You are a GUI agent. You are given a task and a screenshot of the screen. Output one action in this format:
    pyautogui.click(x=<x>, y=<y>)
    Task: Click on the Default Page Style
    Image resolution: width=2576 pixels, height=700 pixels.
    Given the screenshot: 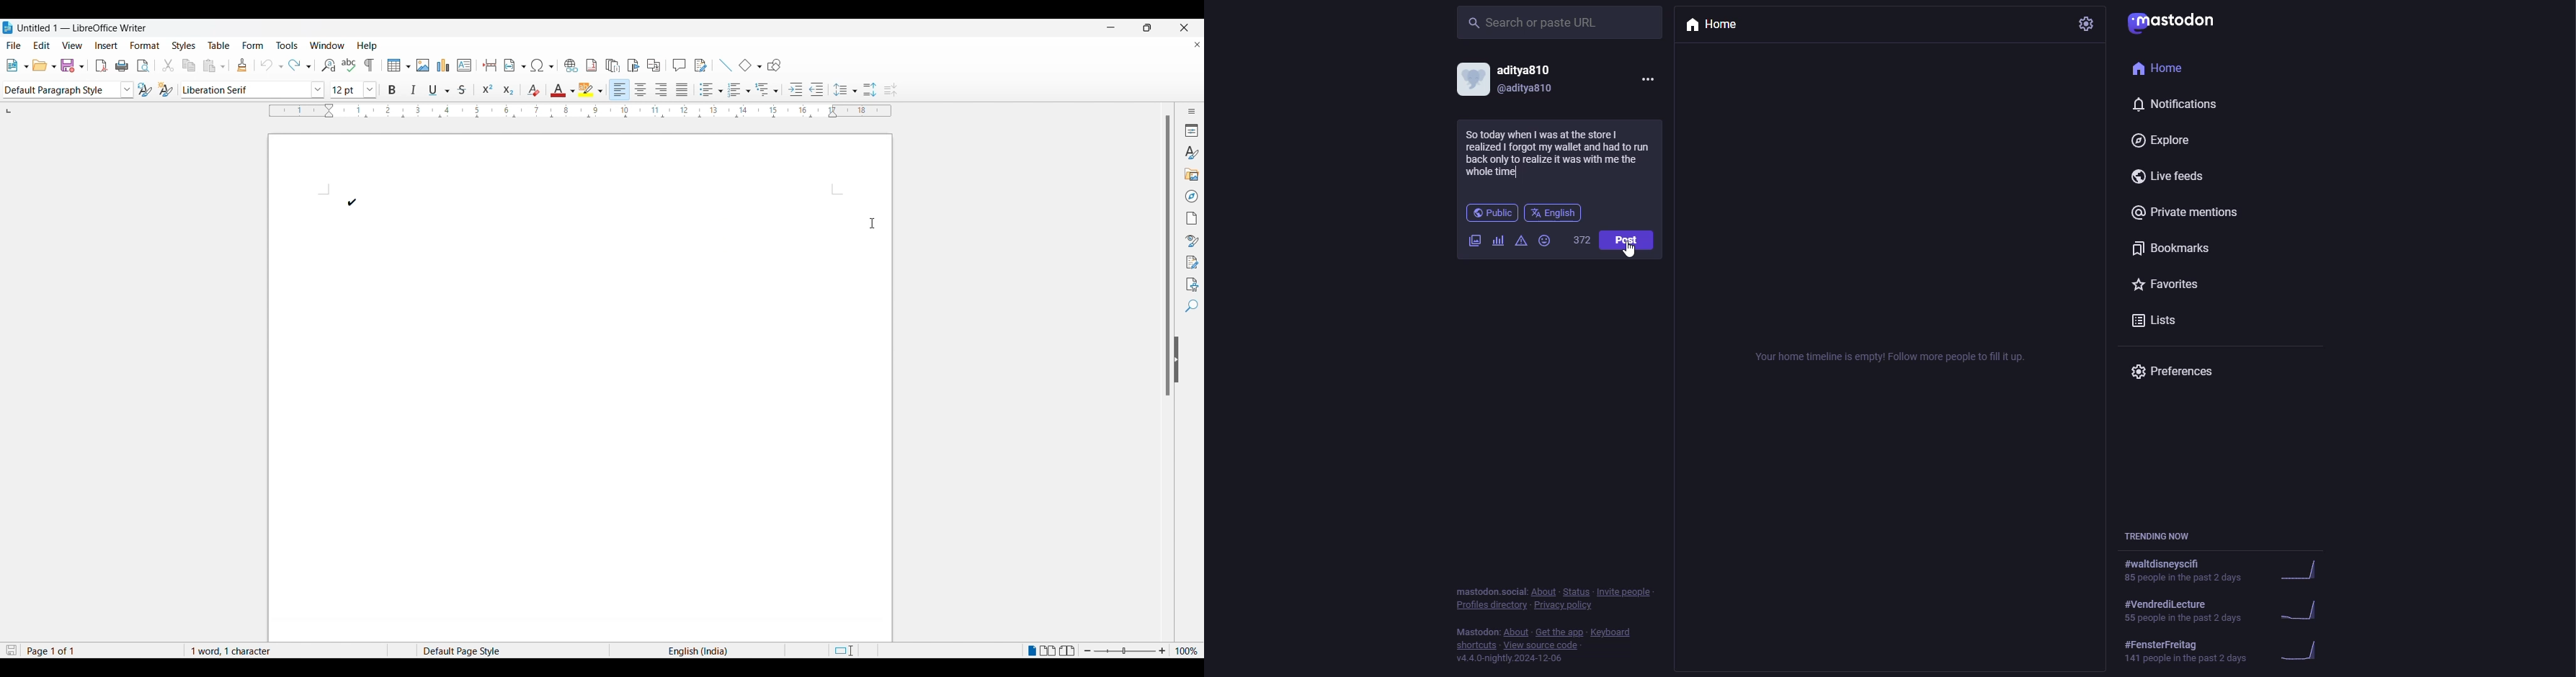 What is the action you would take?
    pyautogui.click(x=467, y=649)
    